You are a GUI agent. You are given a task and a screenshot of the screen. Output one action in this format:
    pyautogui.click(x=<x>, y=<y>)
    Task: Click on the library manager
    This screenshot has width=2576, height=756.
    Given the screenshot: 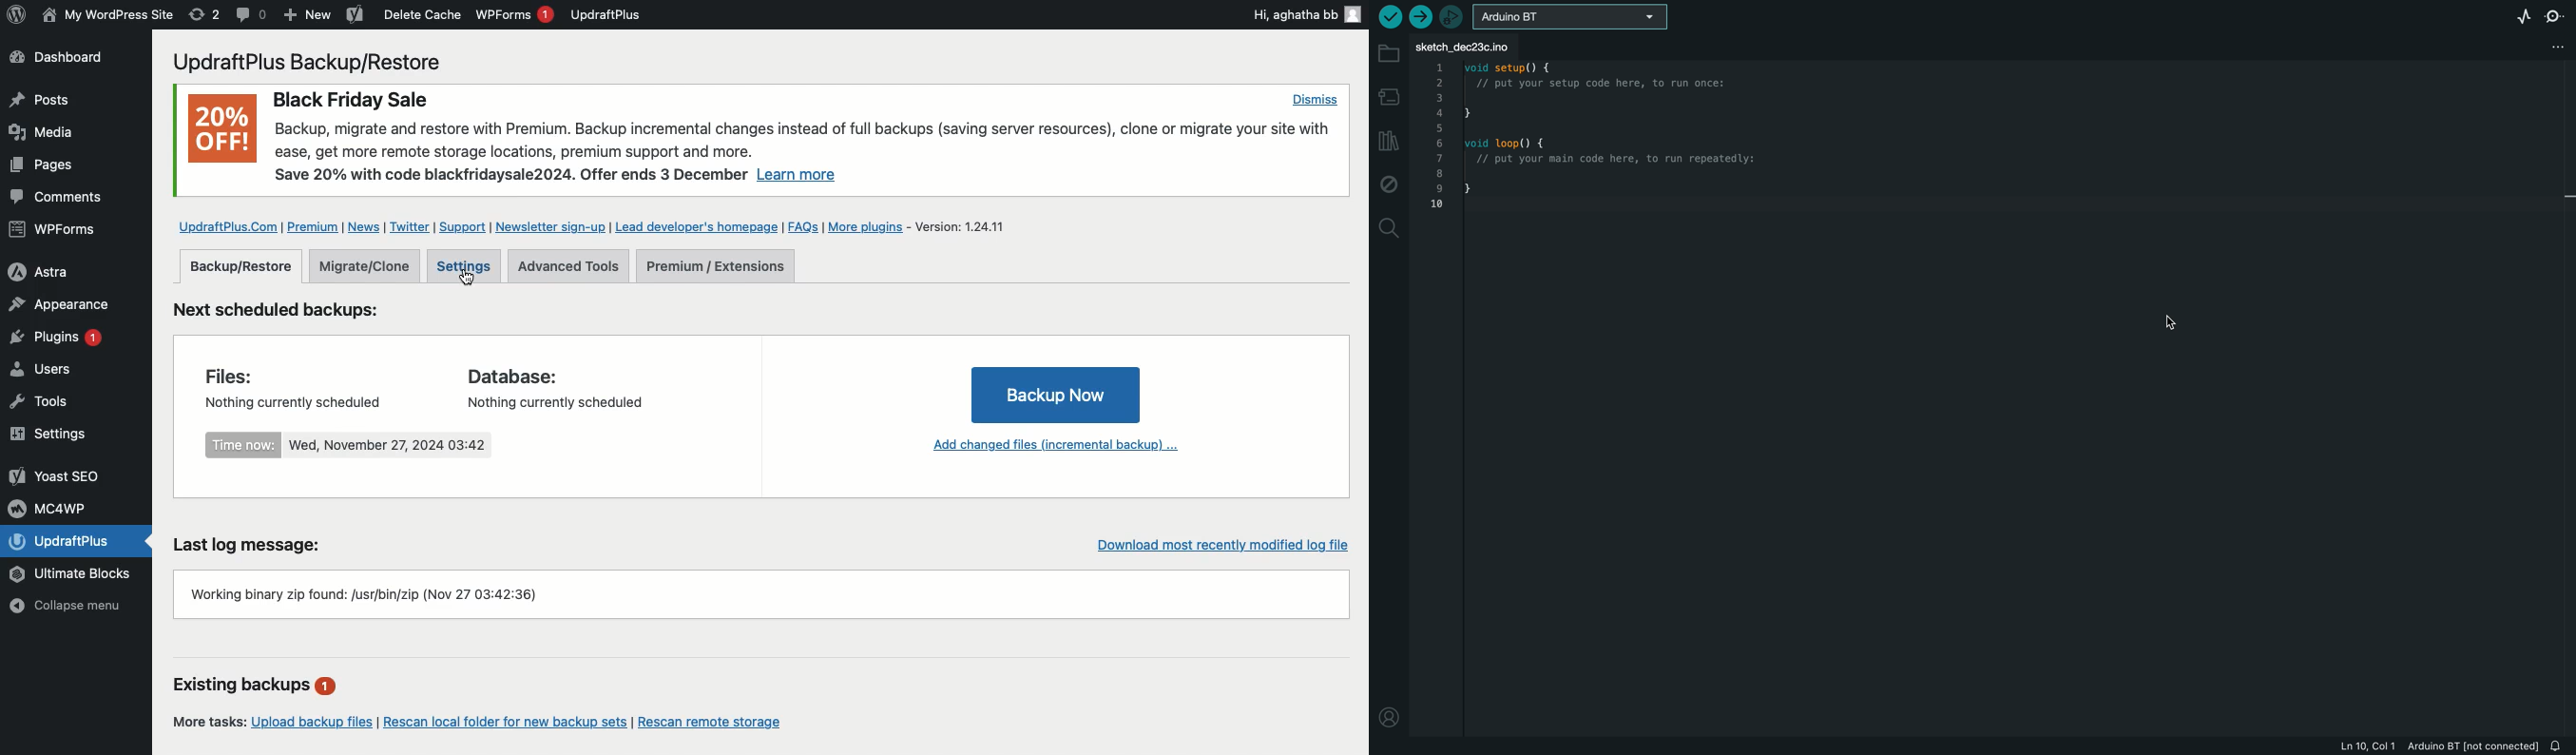 What is the action you would take?
    pyautogui.click(x=1389, y=139)
    